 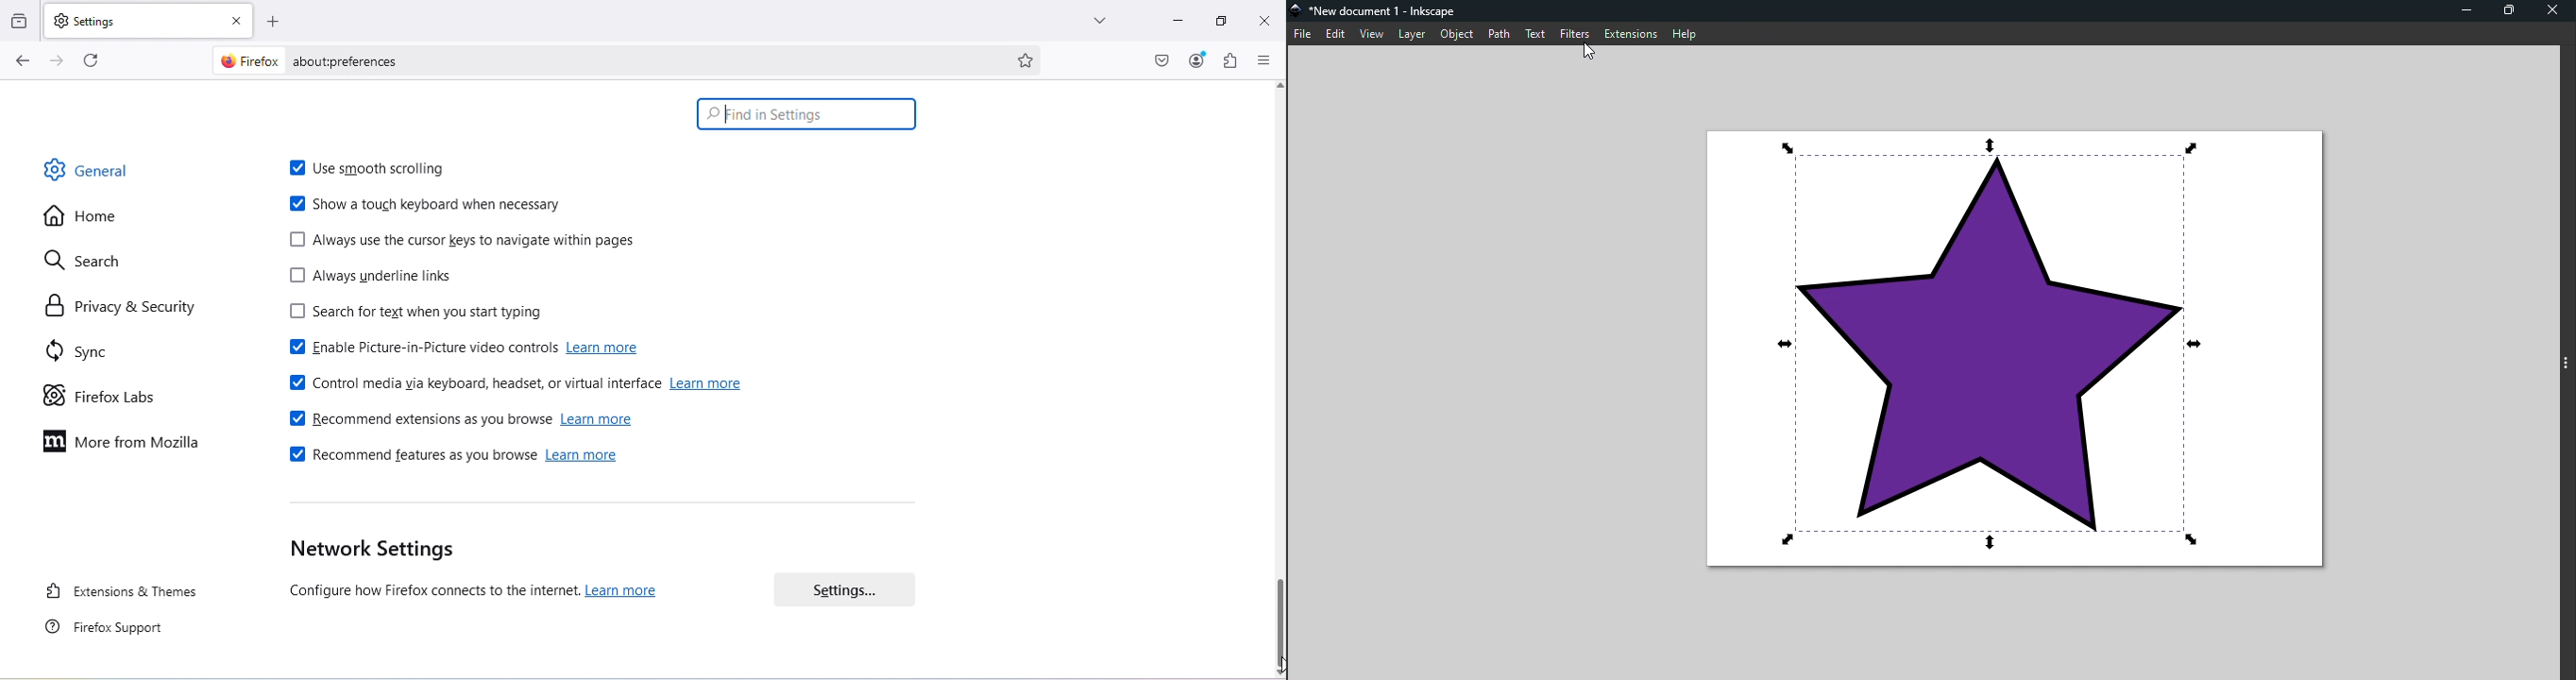 I want to click on File, so click(x=1303, y=33).